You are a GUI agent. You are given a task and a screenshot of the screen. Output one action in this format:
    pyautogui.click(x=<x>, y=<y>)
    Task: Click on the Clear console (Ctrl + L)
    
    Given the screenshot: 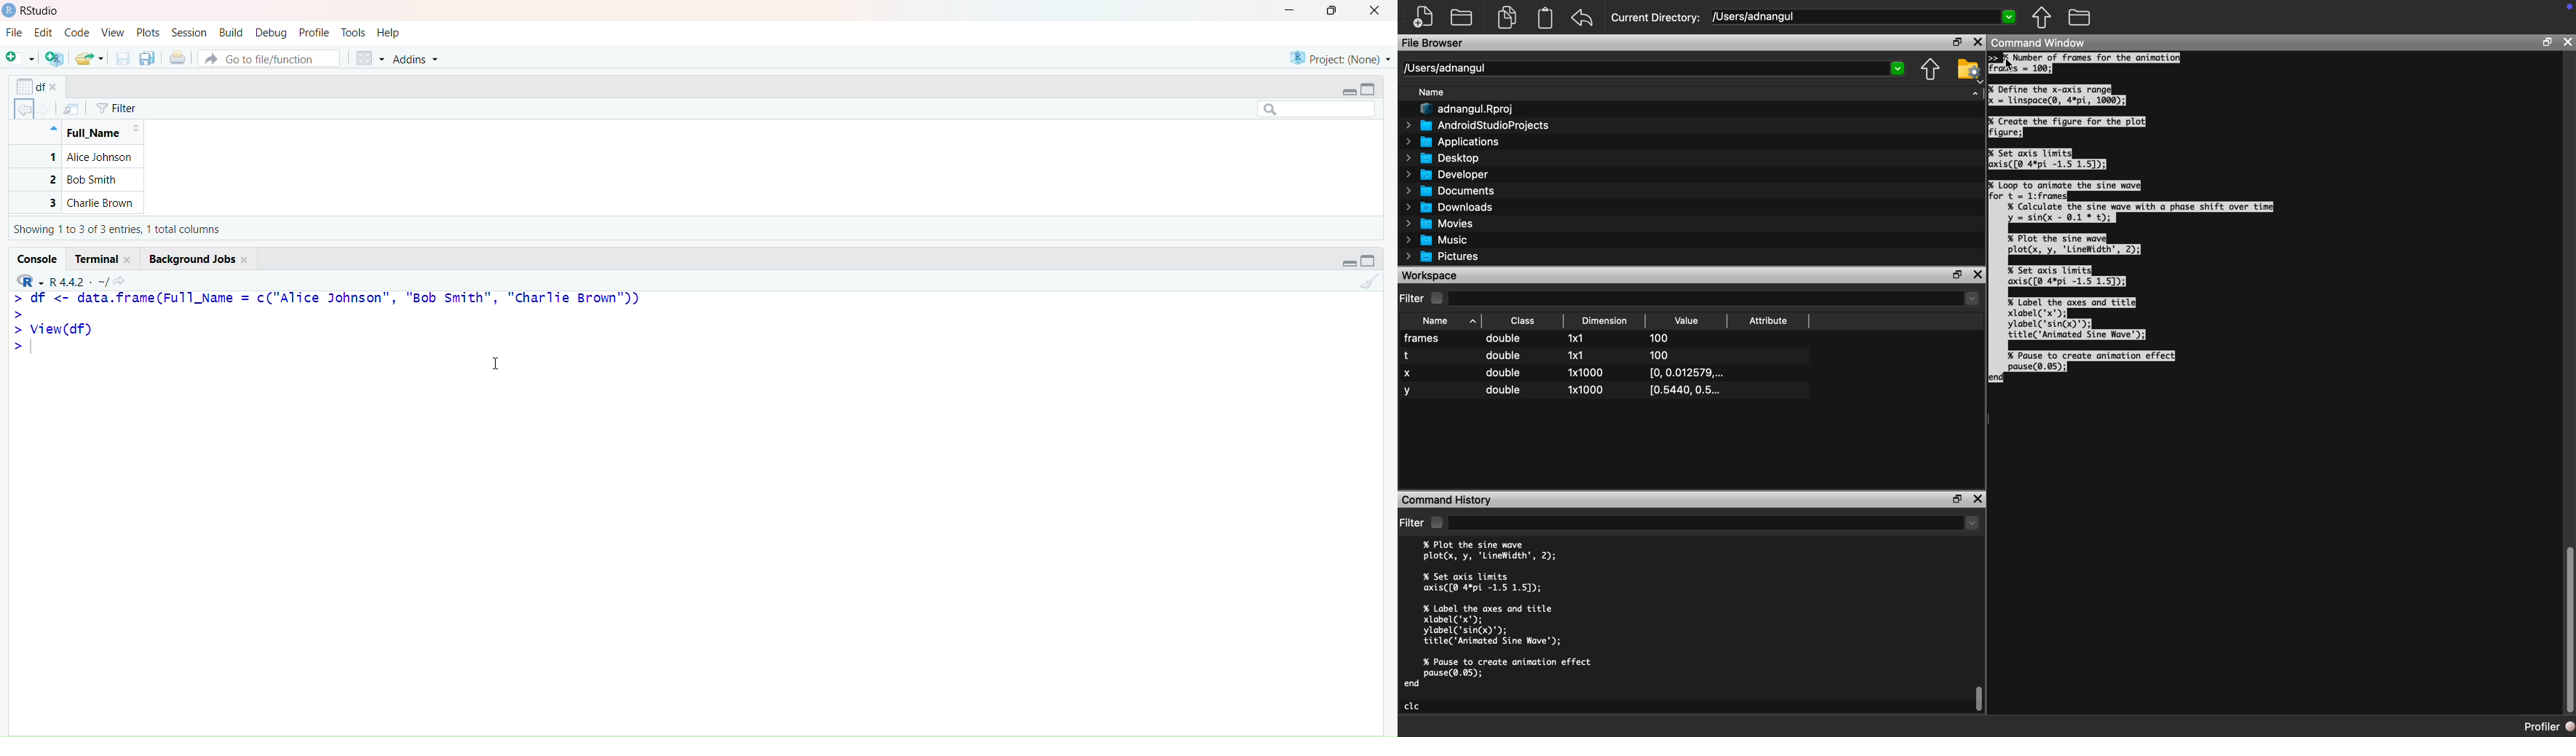 What is the action you would take?
    pyautogui.click(x=1369, y=283)
    